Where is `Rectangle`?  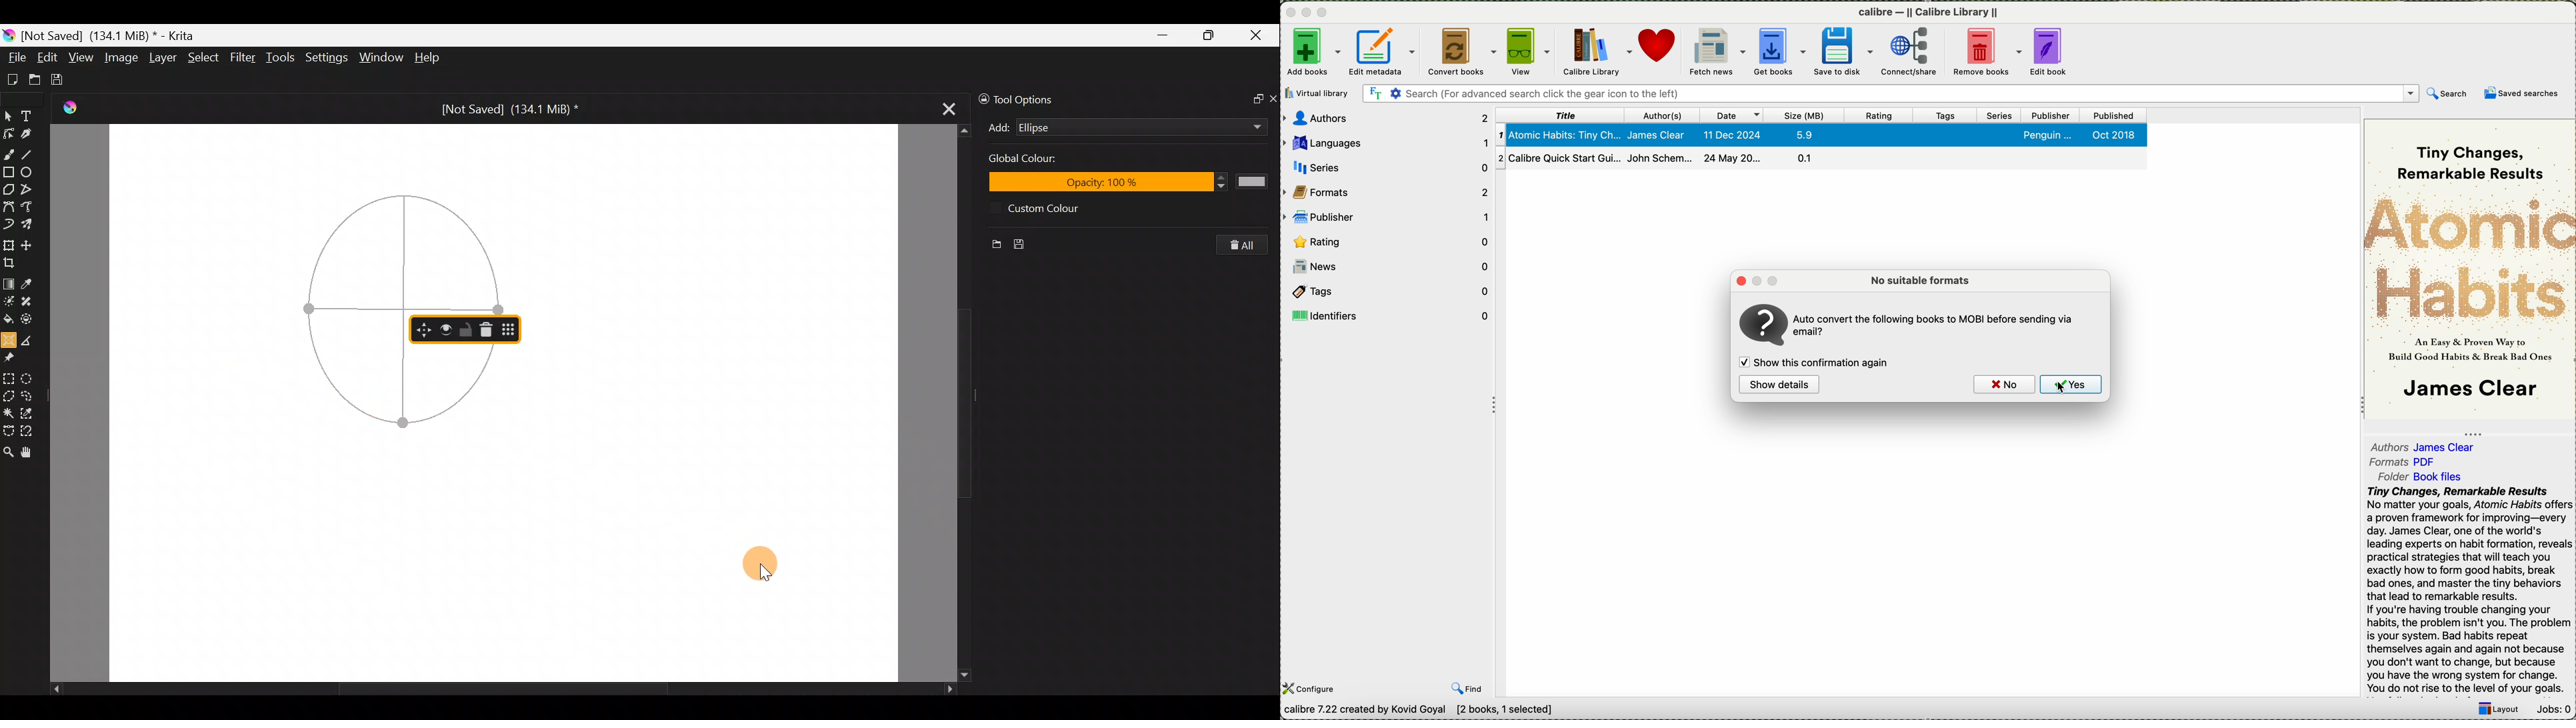 Rectangle is located at coordinates (8, 172).